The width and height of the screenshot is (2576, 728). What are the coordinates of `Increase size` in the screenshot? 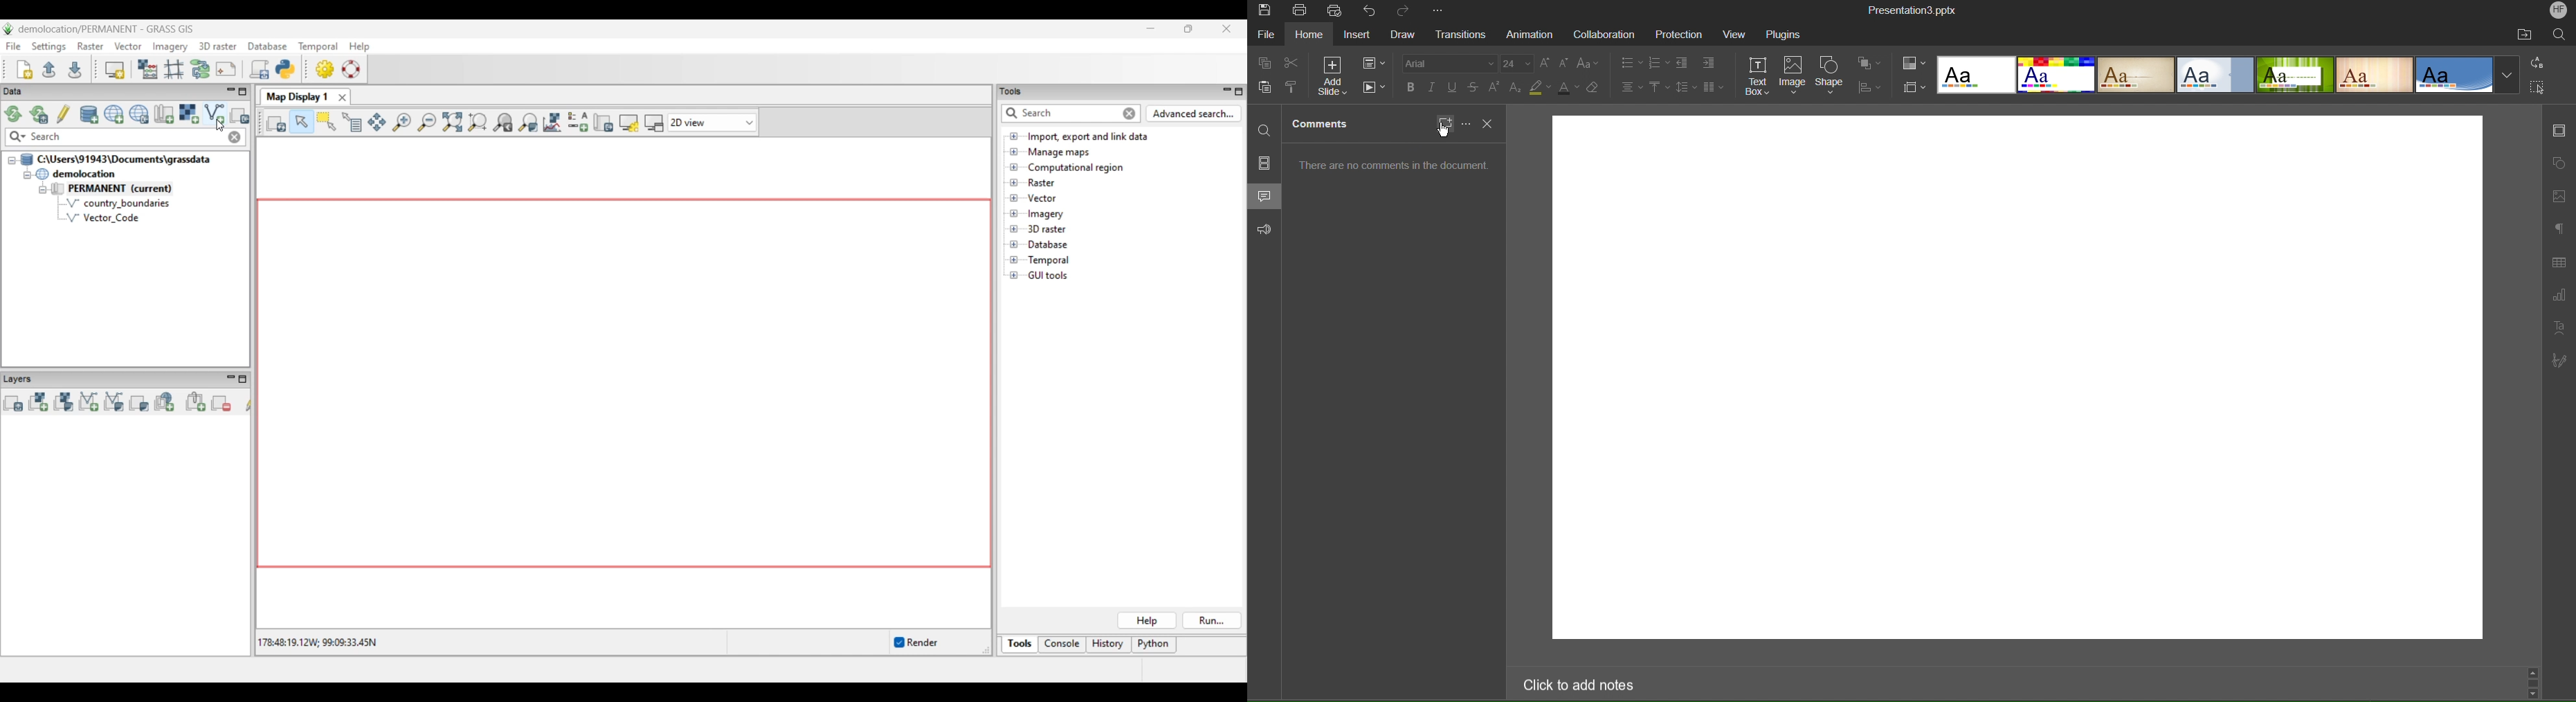 It's located at (1545, 64).